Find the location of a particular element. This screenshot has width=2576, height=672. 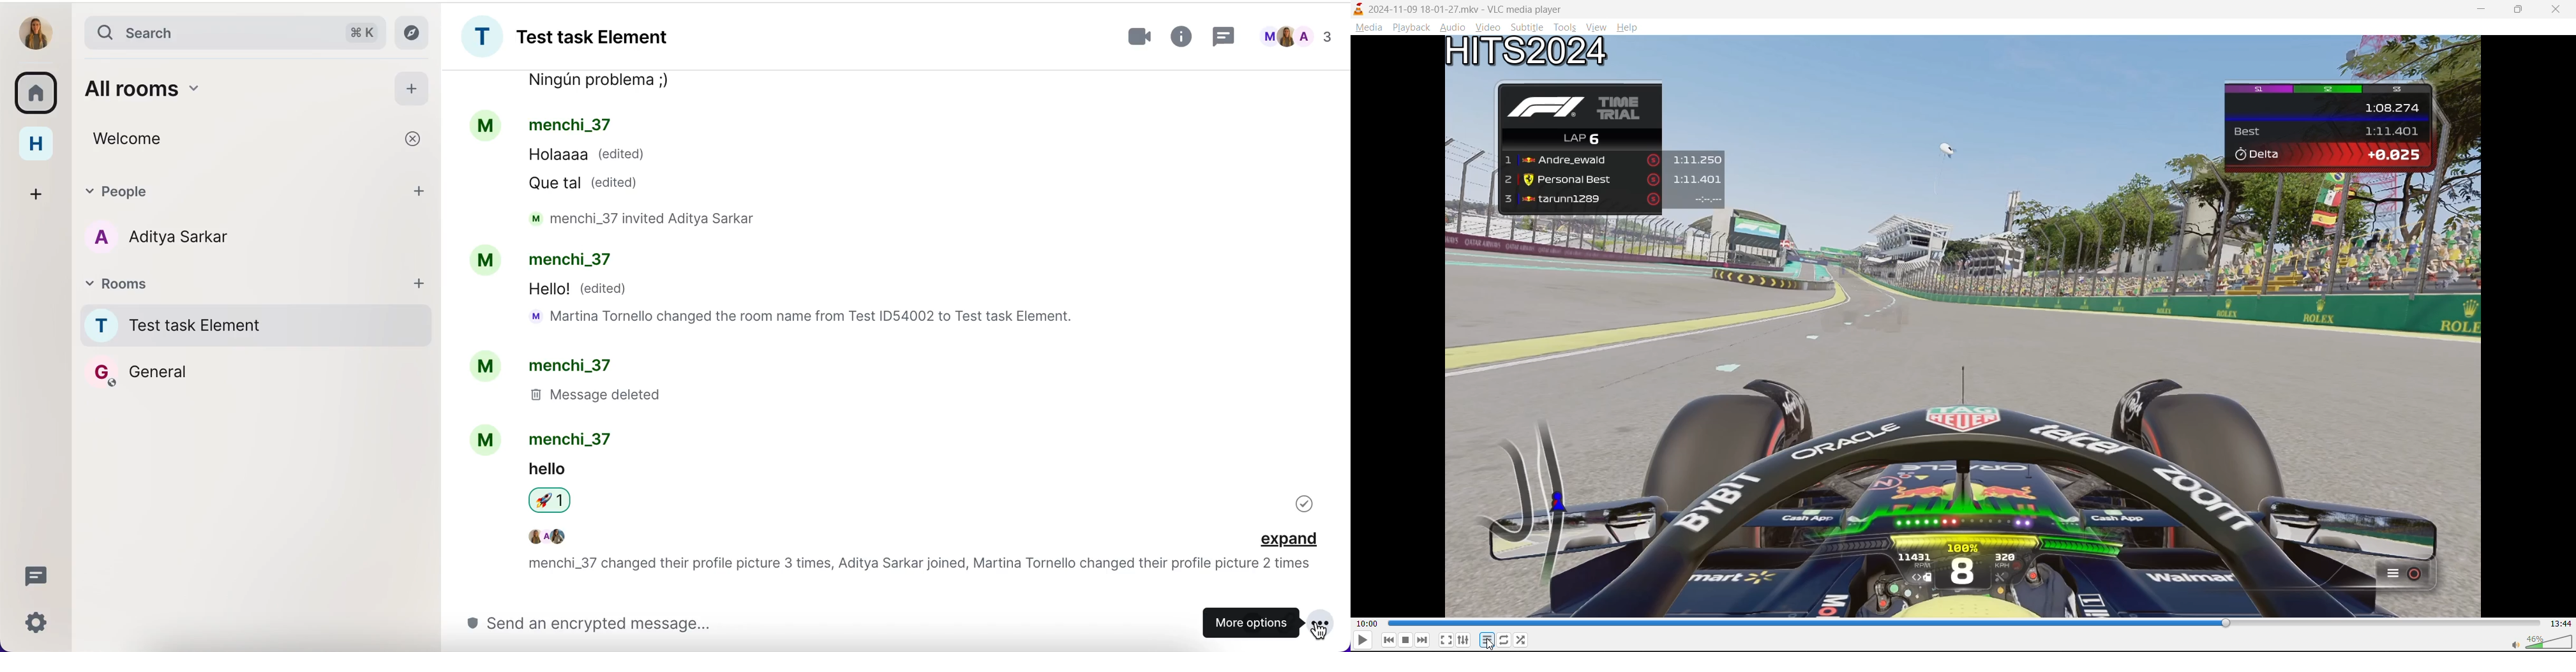

send message is located at coordinates (811, 624).